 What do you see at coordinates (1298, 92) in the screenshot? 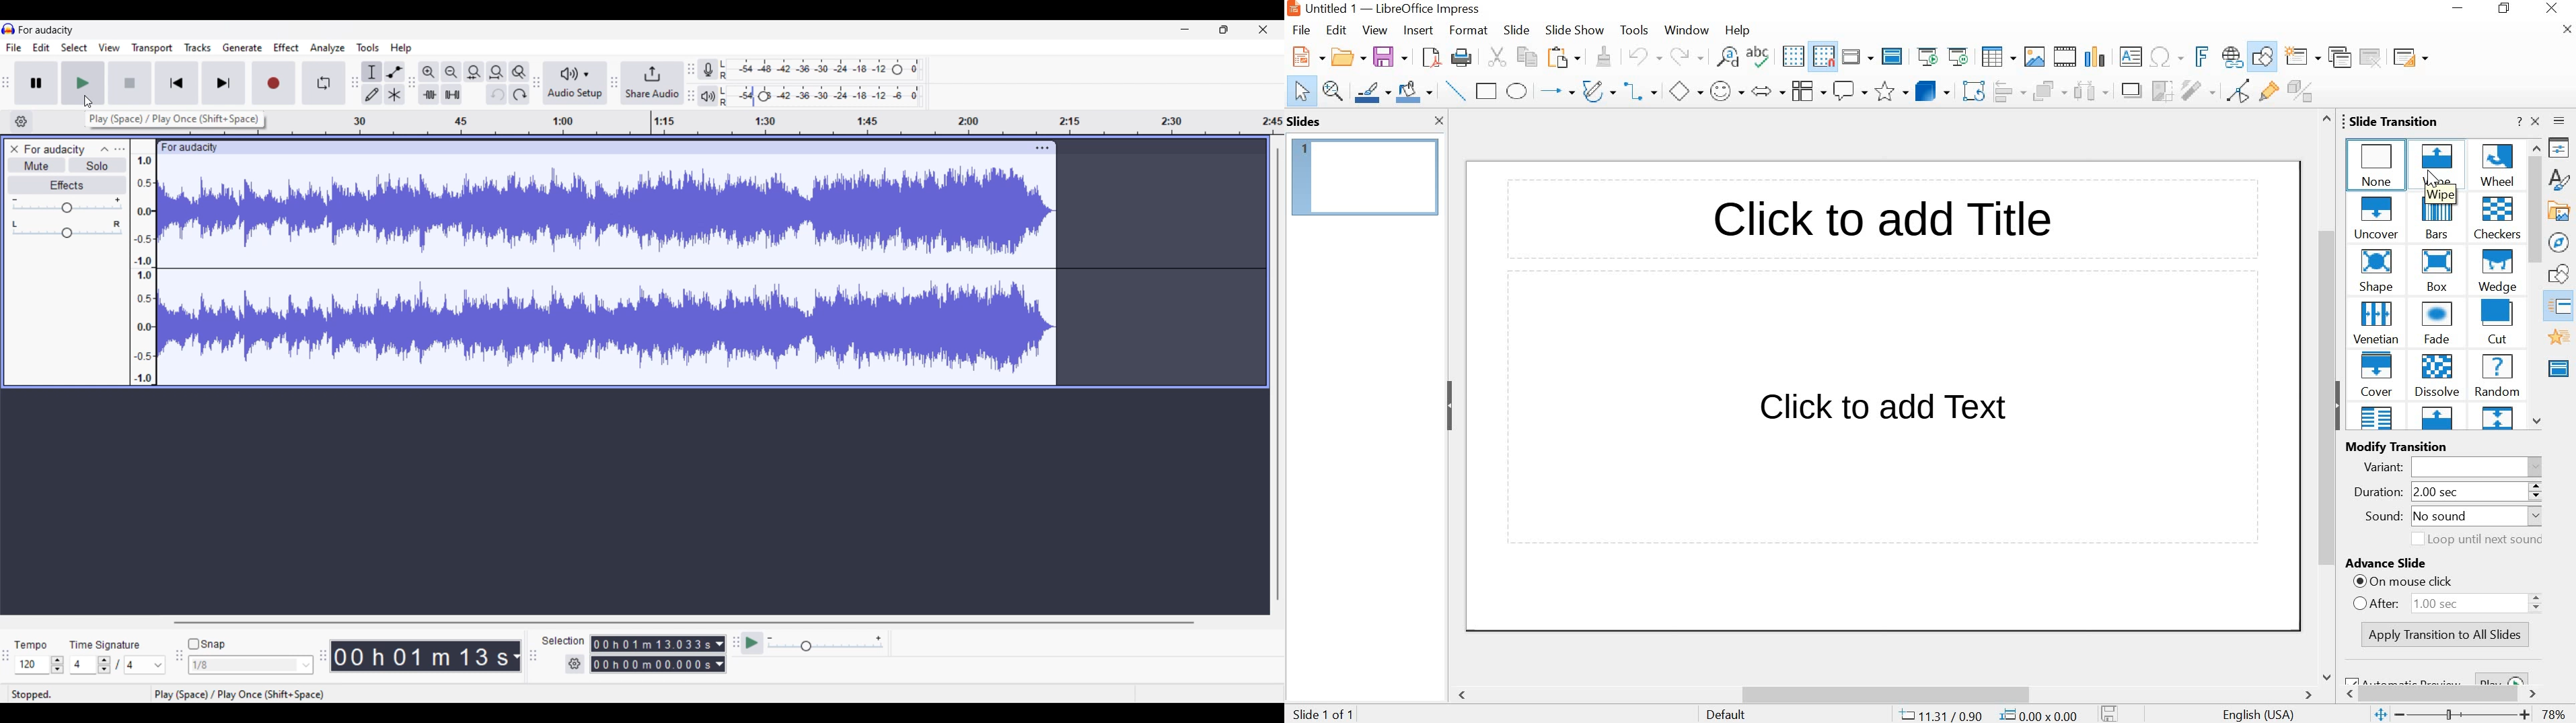
I see `Select` at bounding box center [1298, 92].